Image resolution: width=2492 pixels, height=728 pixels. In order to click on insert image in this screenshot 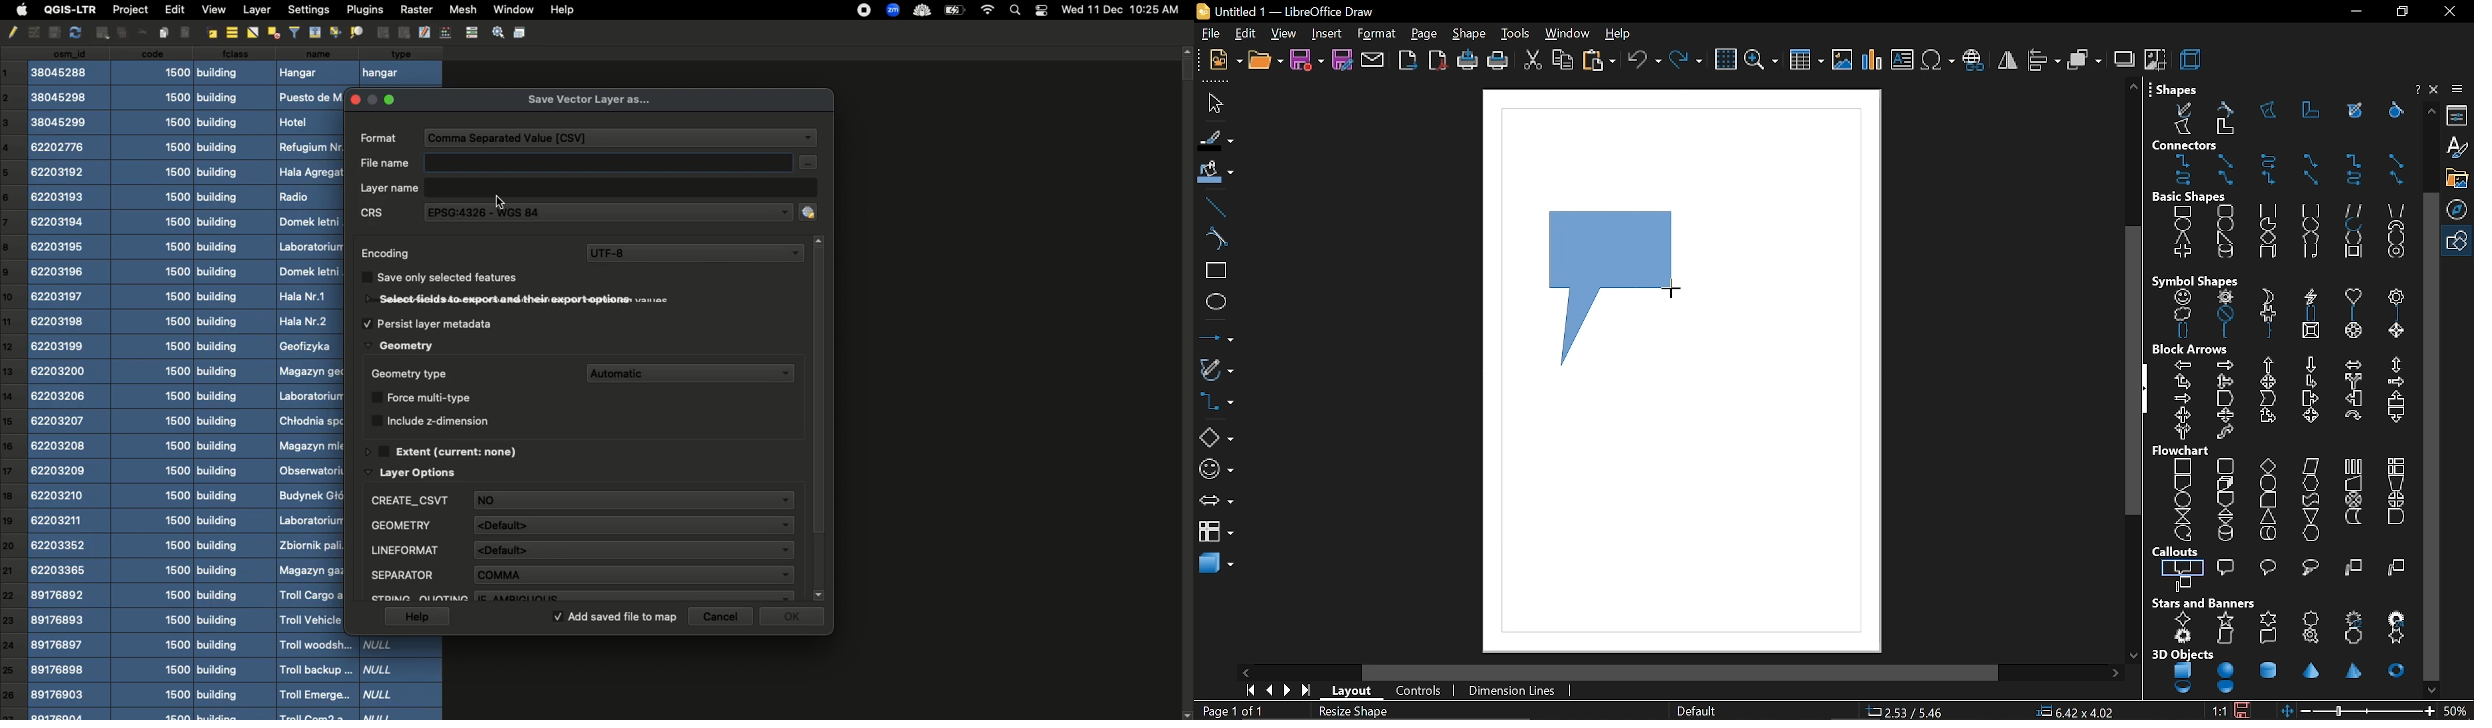, I will do `click(1841, 62)`.